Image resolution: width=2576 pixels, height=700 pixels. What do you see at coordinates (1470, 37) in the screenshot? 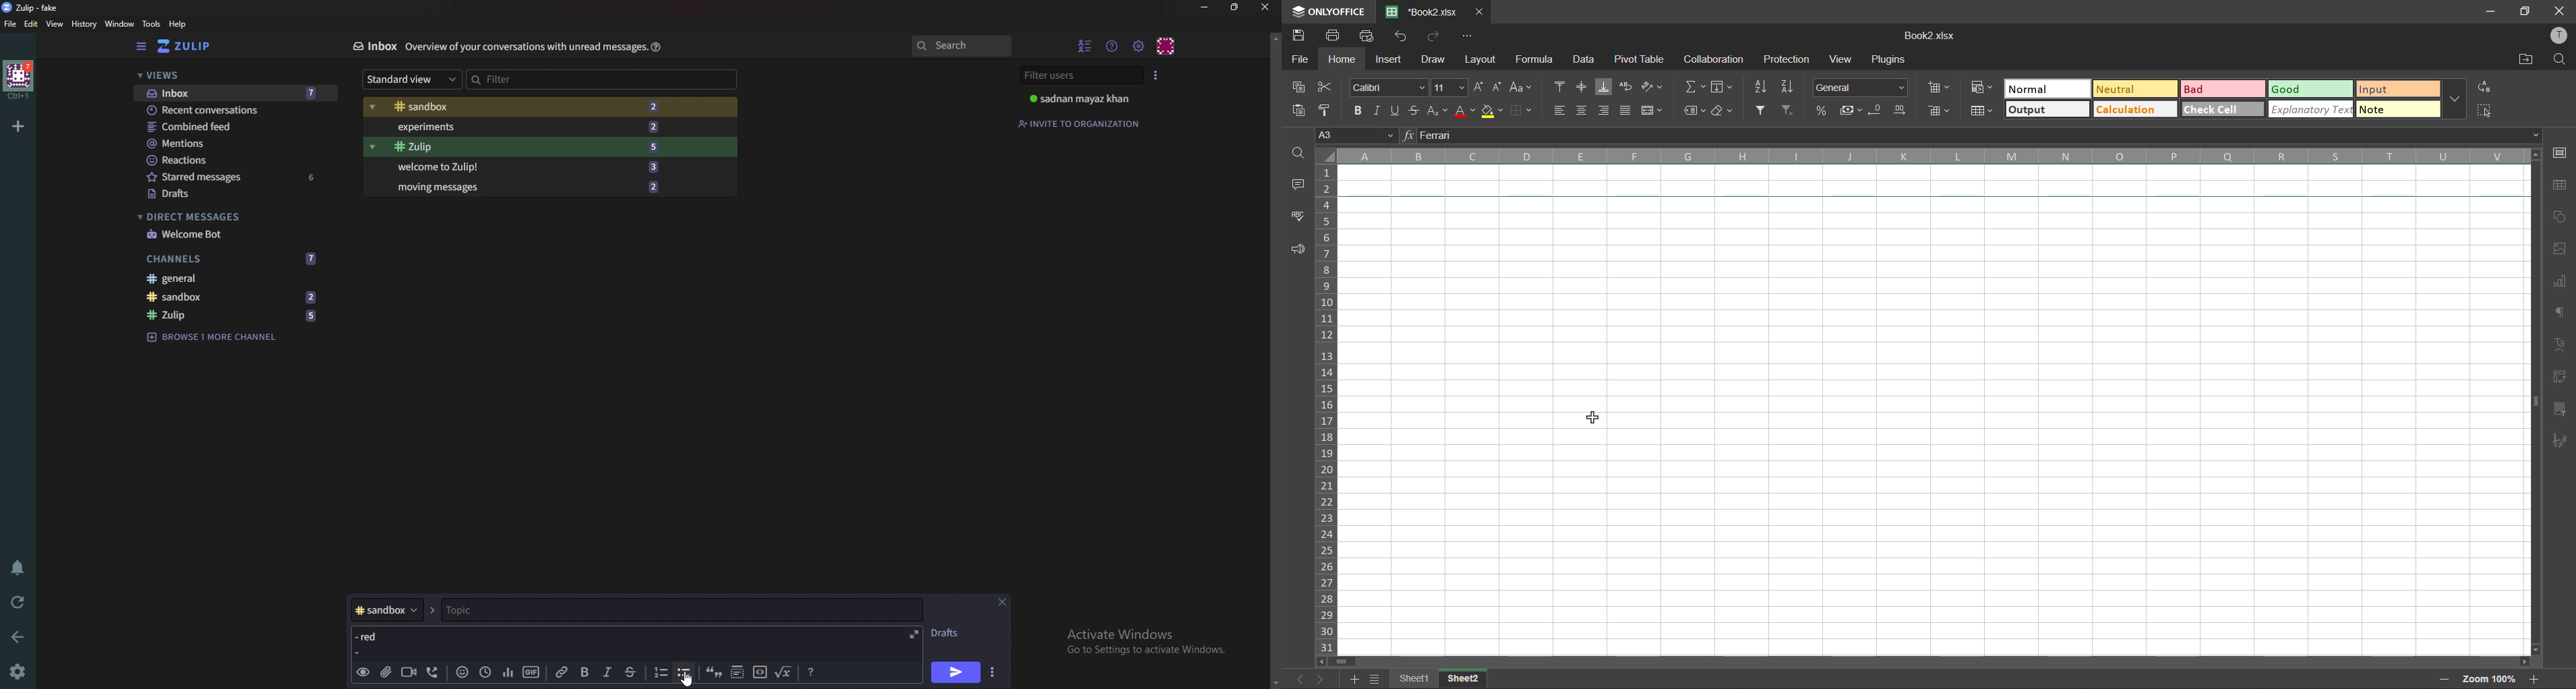
I see `customize quick access toolbar` at bounding box center [1470, 37].